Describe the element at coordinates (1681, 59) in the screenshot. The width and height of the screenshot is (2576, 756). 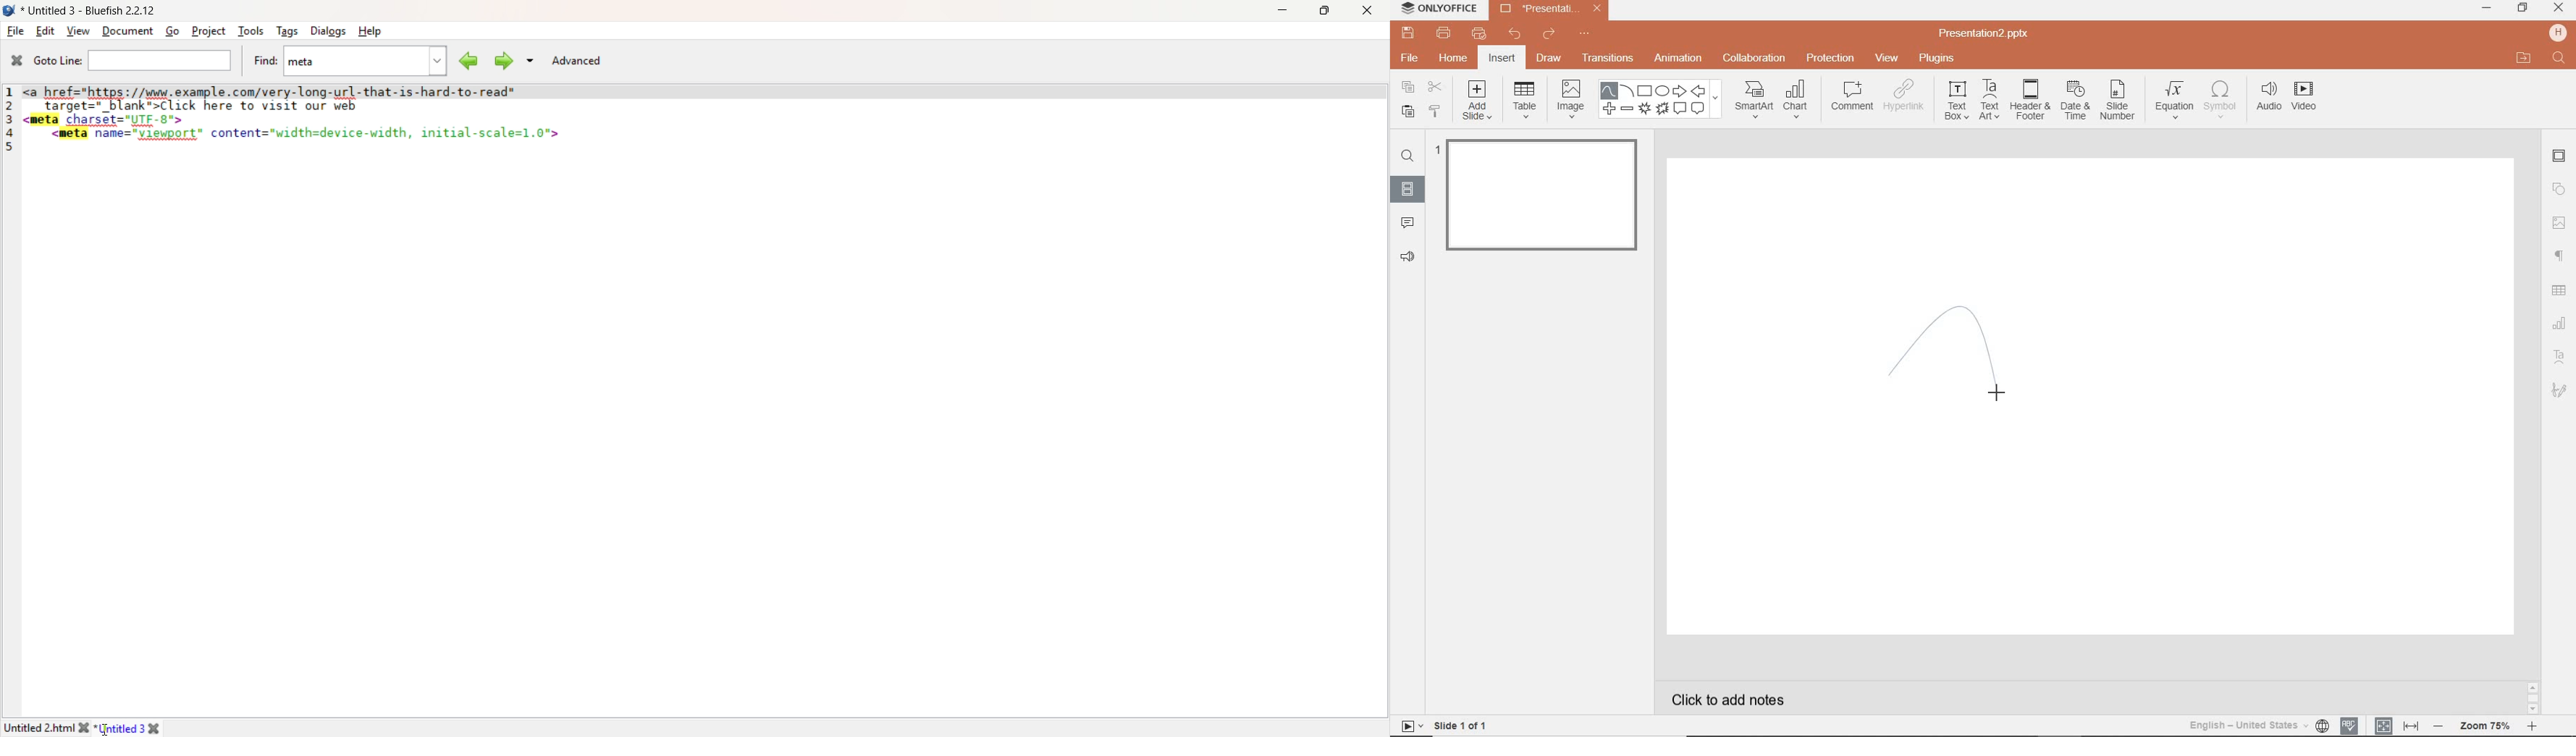
I see `ANIMATION` at that location.